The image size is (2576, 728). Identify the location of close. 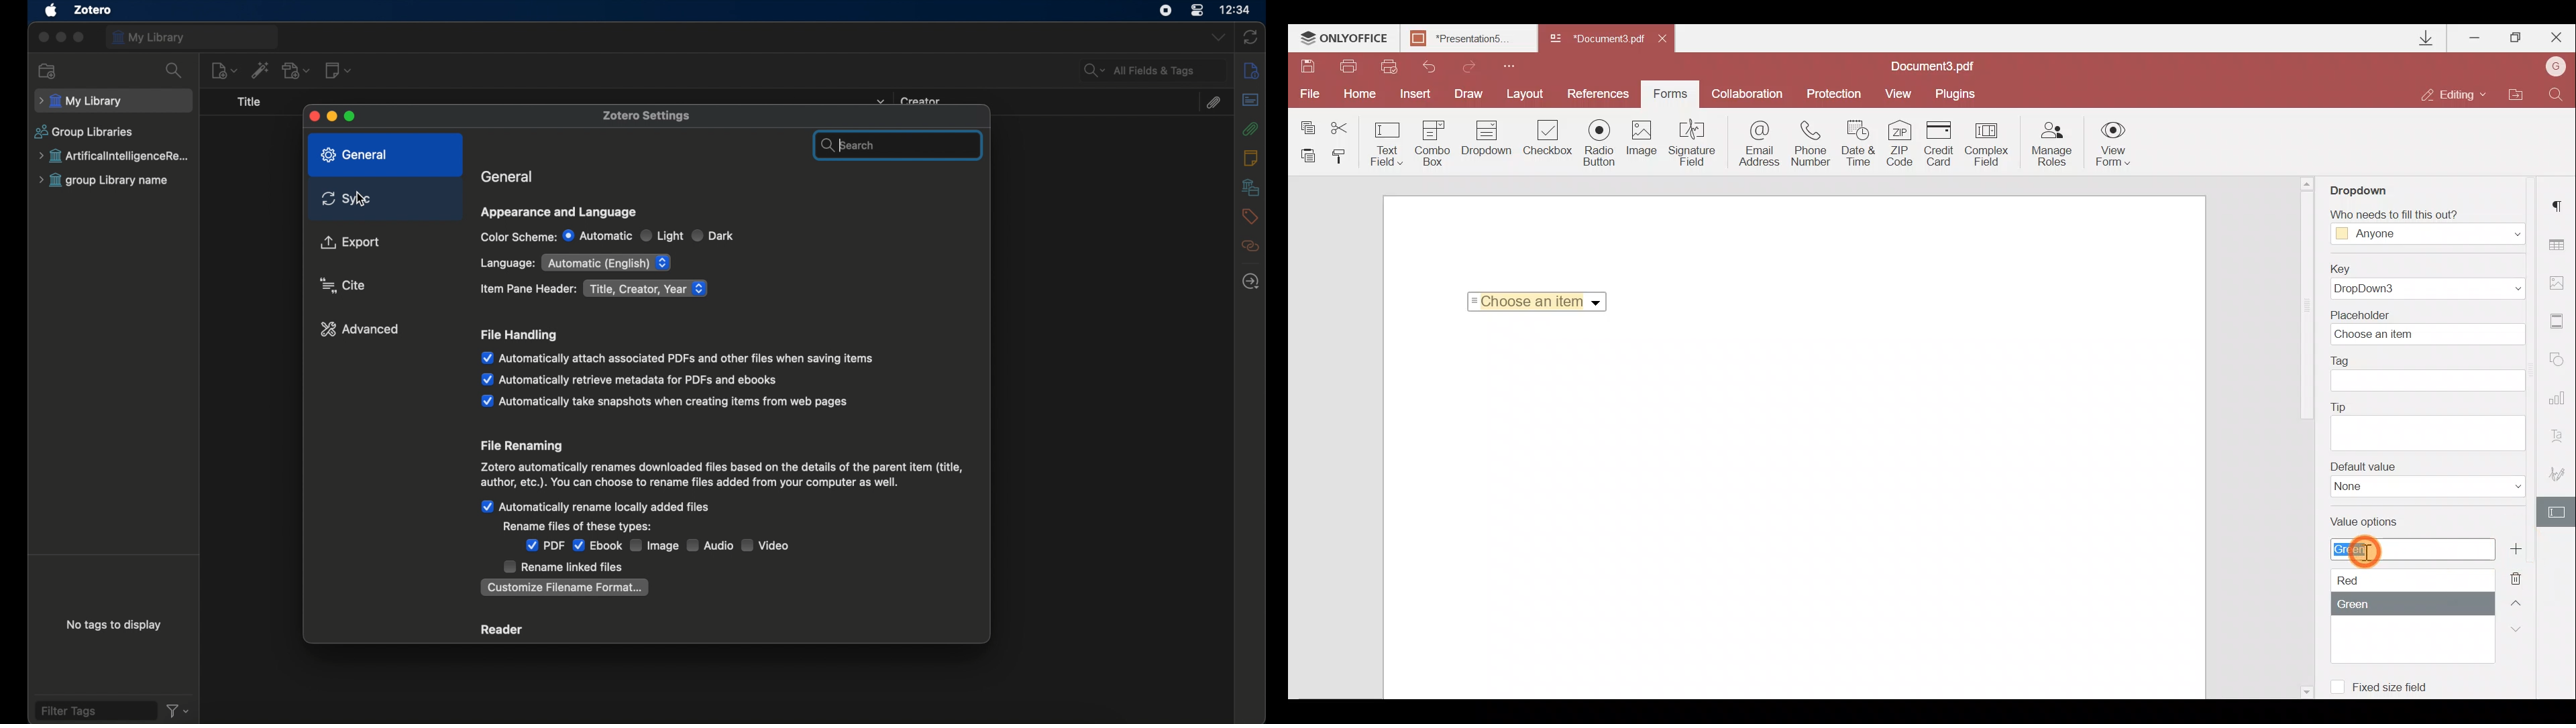
(312, 116).